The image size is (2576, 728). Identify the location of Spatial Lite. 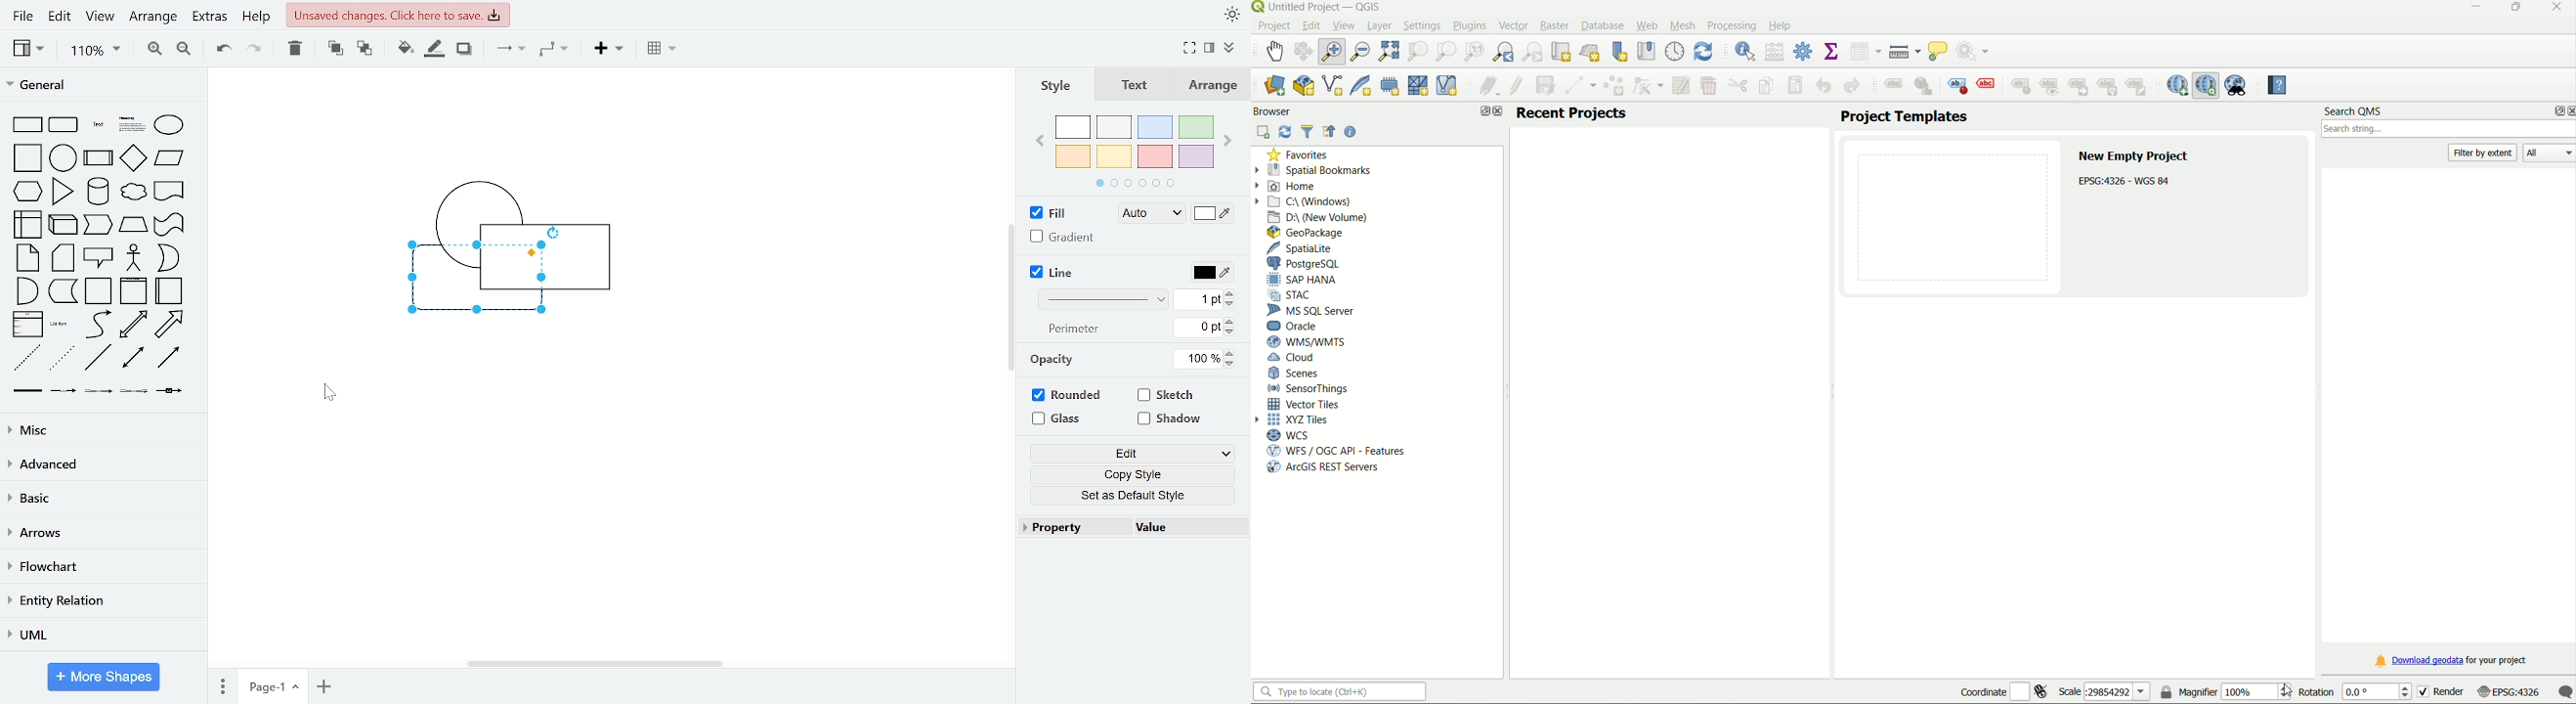
(1307, 248).